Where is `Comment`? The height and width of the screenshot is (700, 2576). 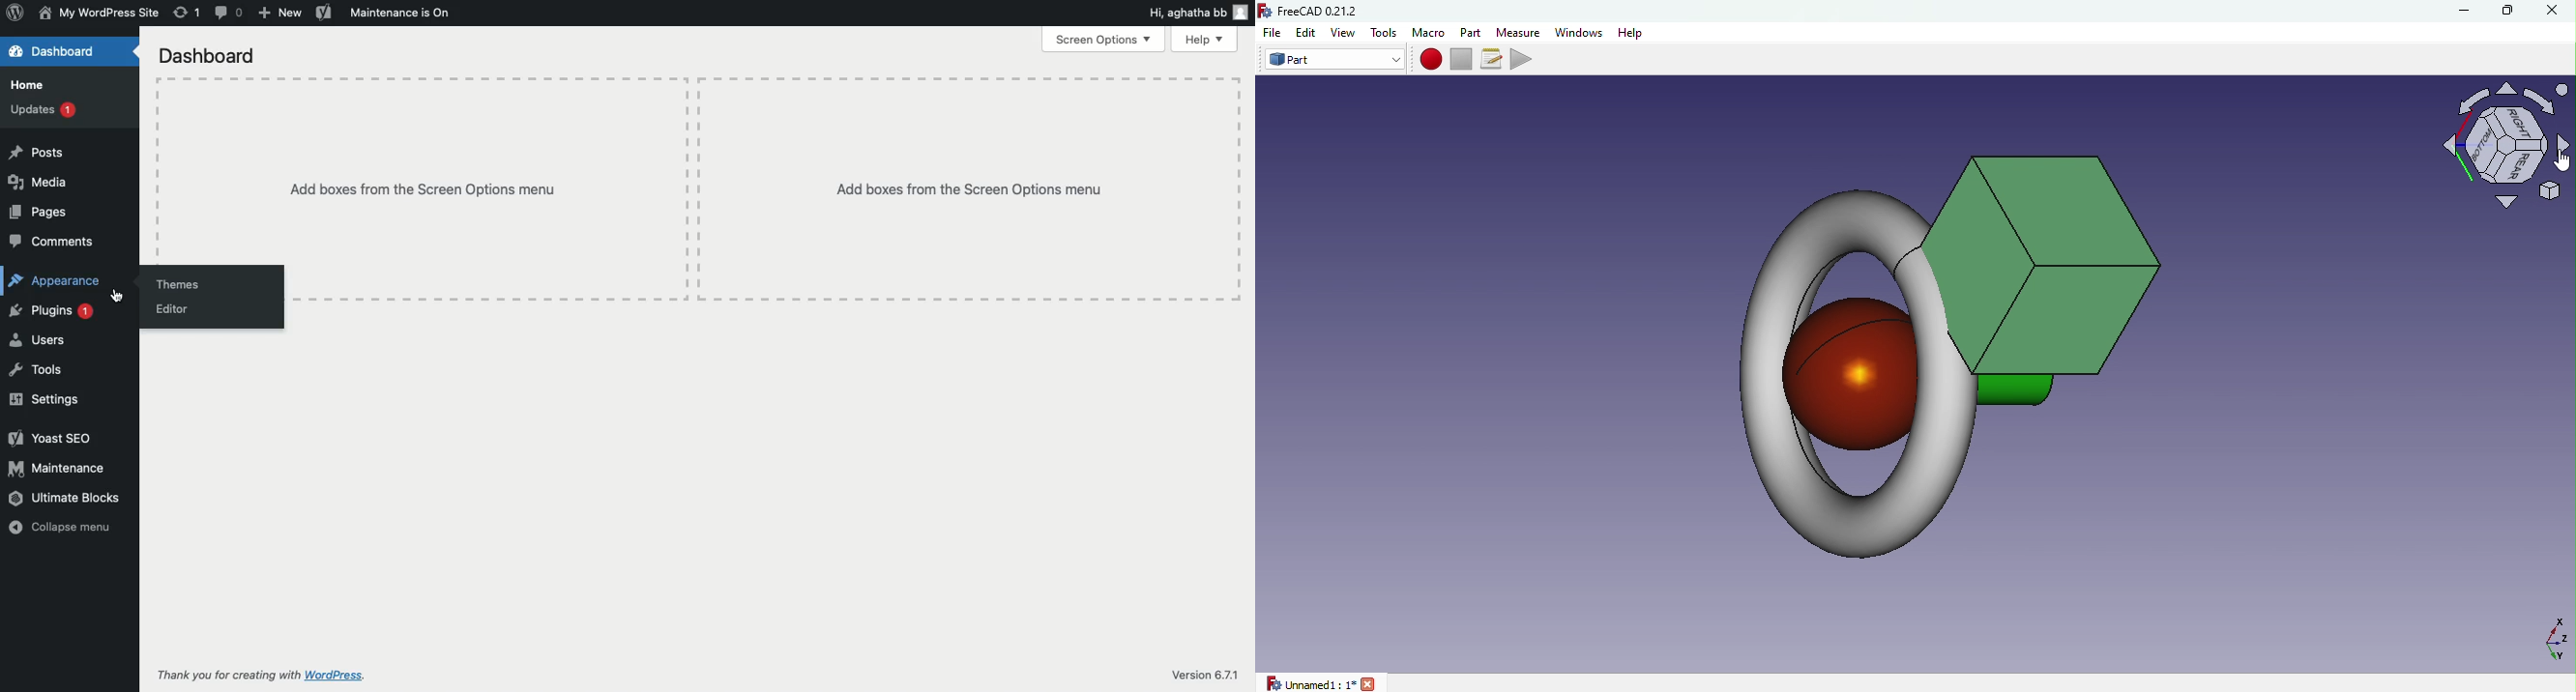
Comment is located at coordinates (227, 14).